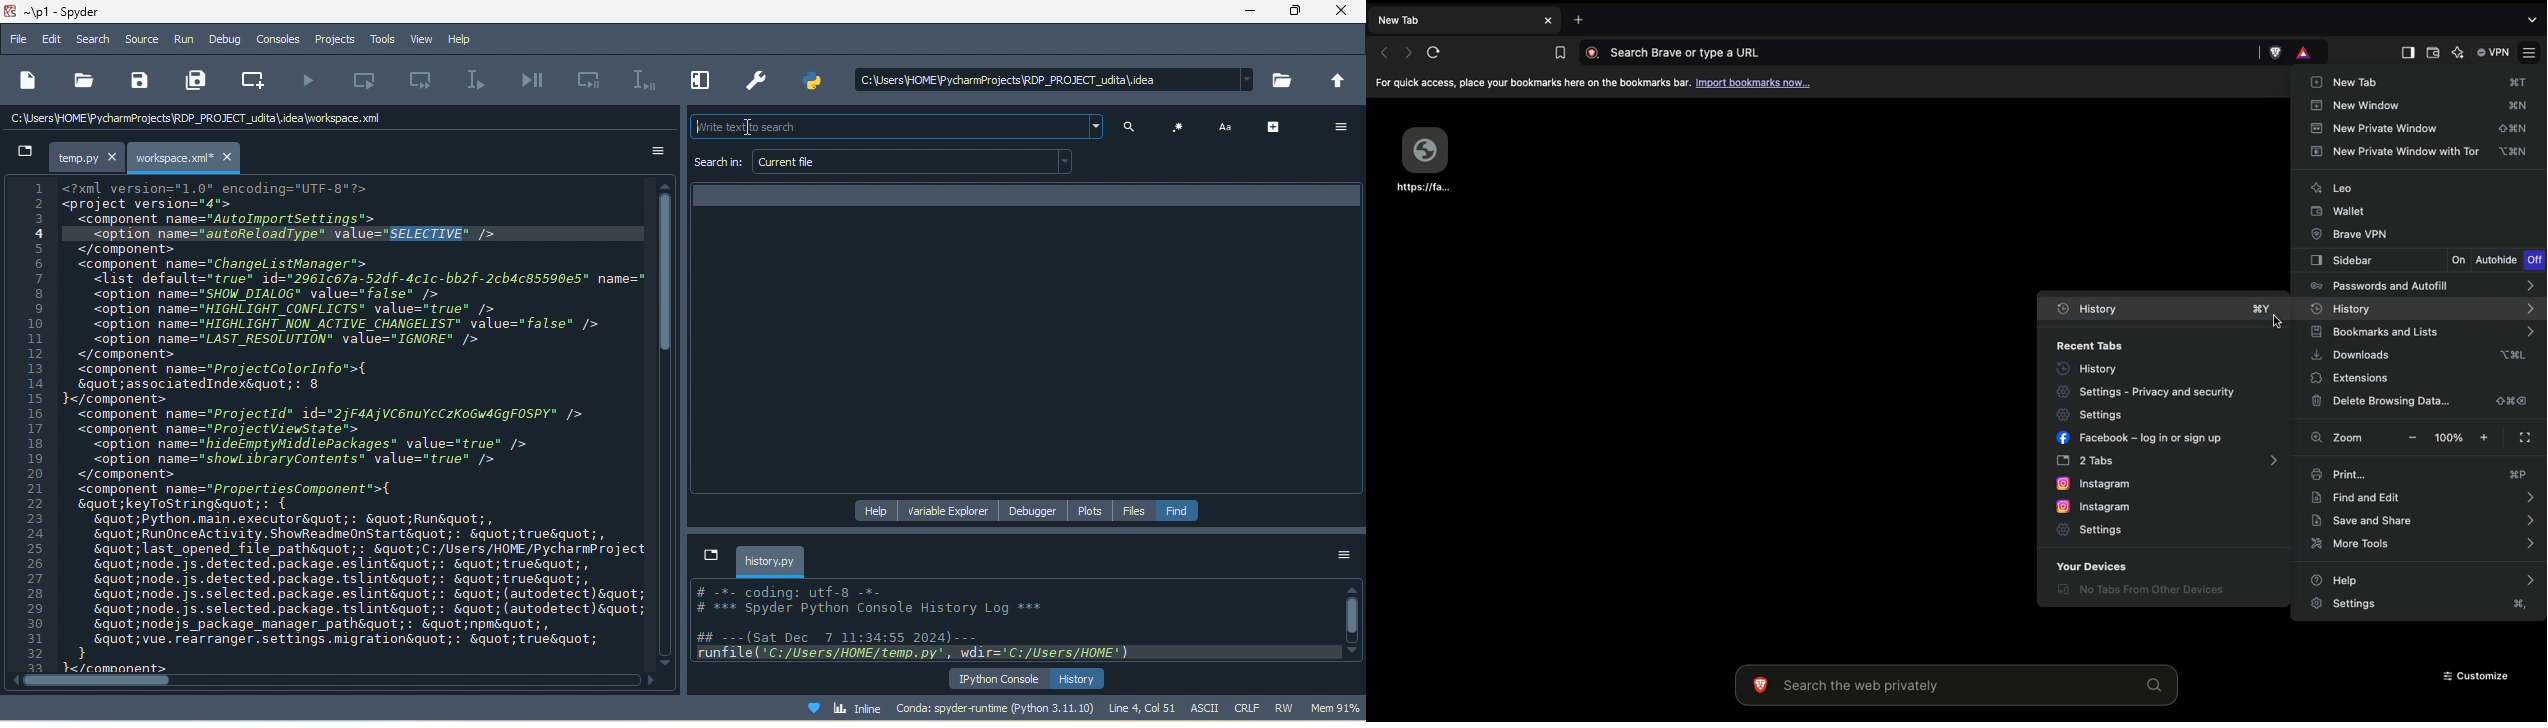  Describe the element at coordinates (878, 509) in the screenshot. I see `help` at that location.